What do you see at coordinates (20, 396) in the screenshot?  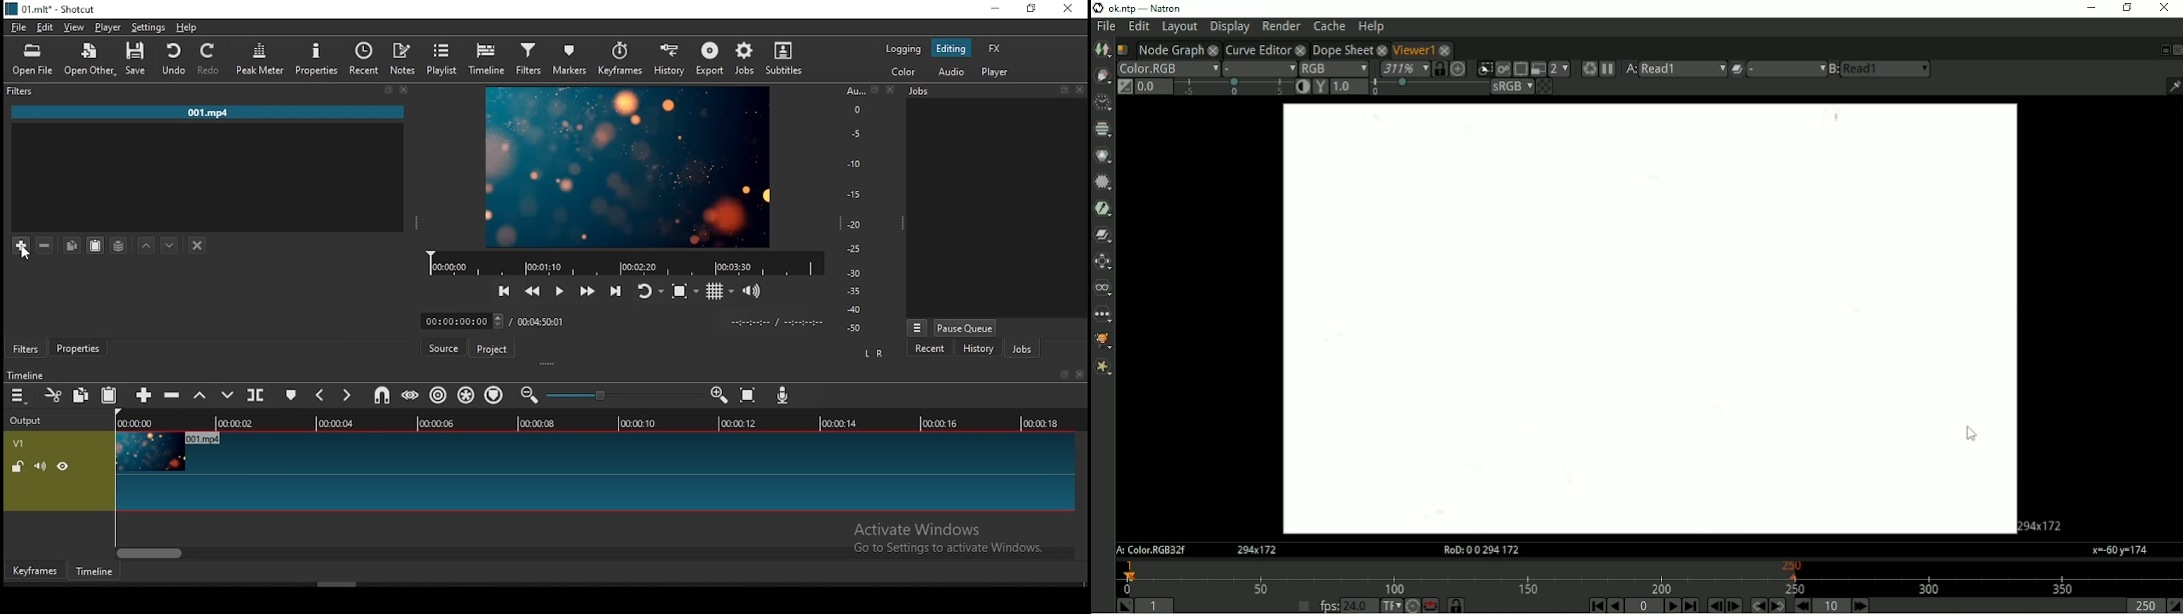 I see `timeline menu` at bounding box center [20, 396].